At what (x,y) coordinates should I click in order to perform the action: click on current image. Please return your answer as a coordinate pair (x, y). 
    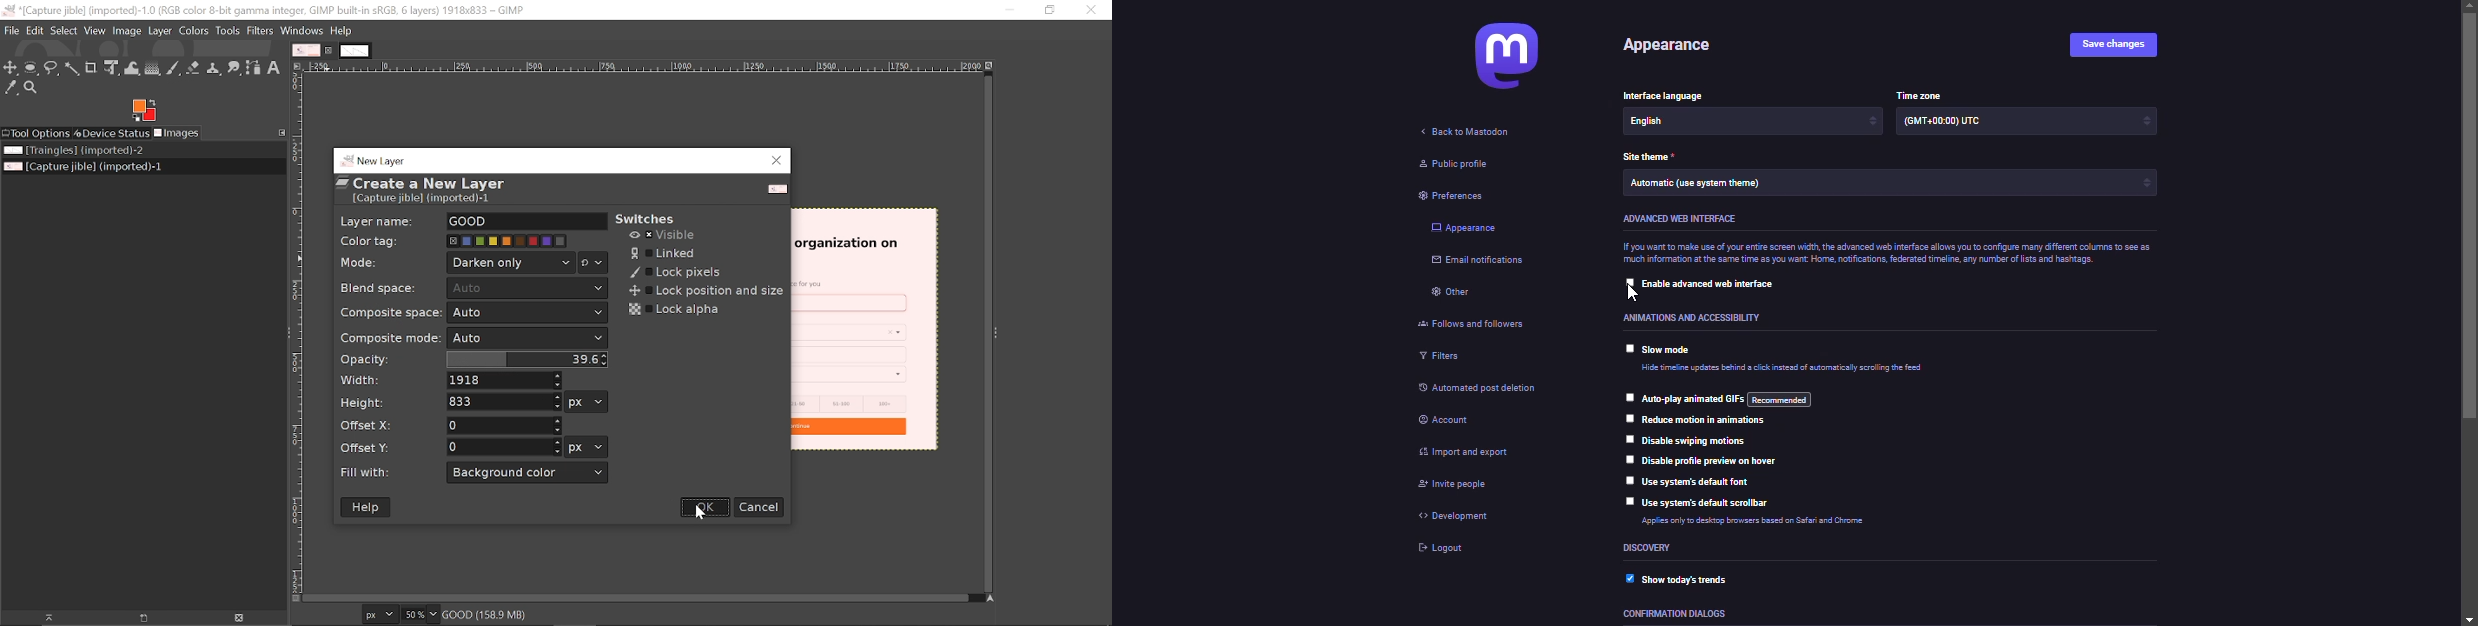
    Looking at the image, I should click on (866, 331).